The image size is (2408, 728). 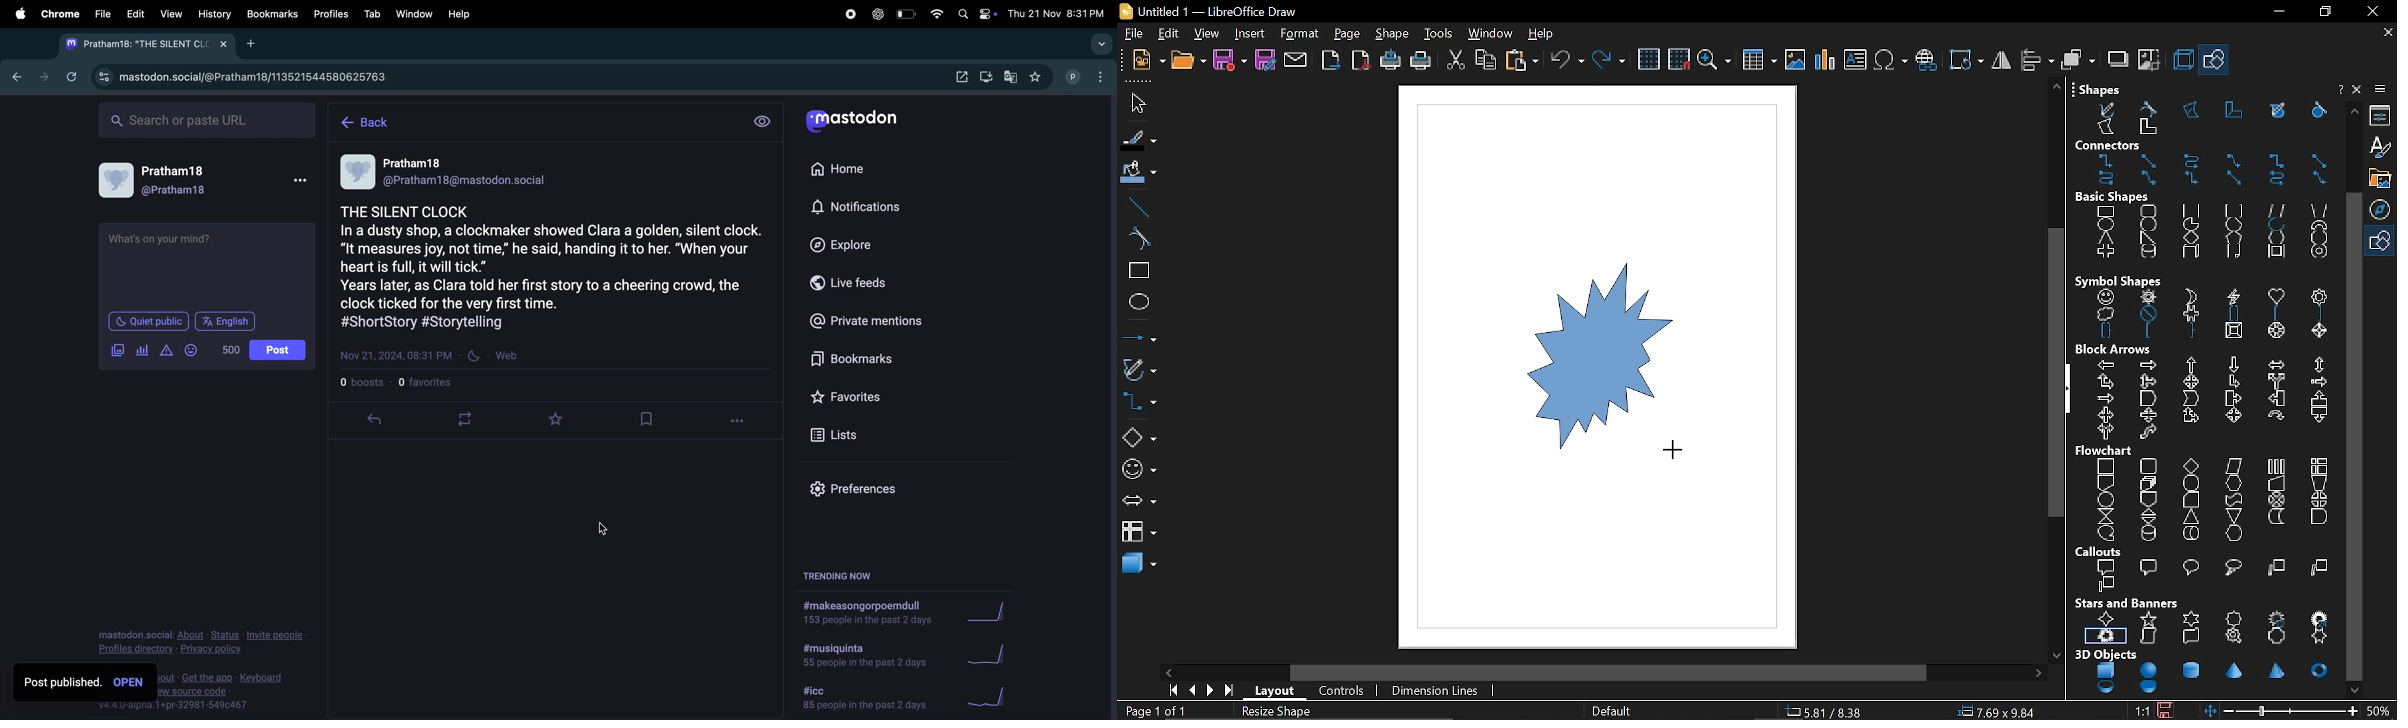 I want to click on Insert table, so click(x=1758, y=62).